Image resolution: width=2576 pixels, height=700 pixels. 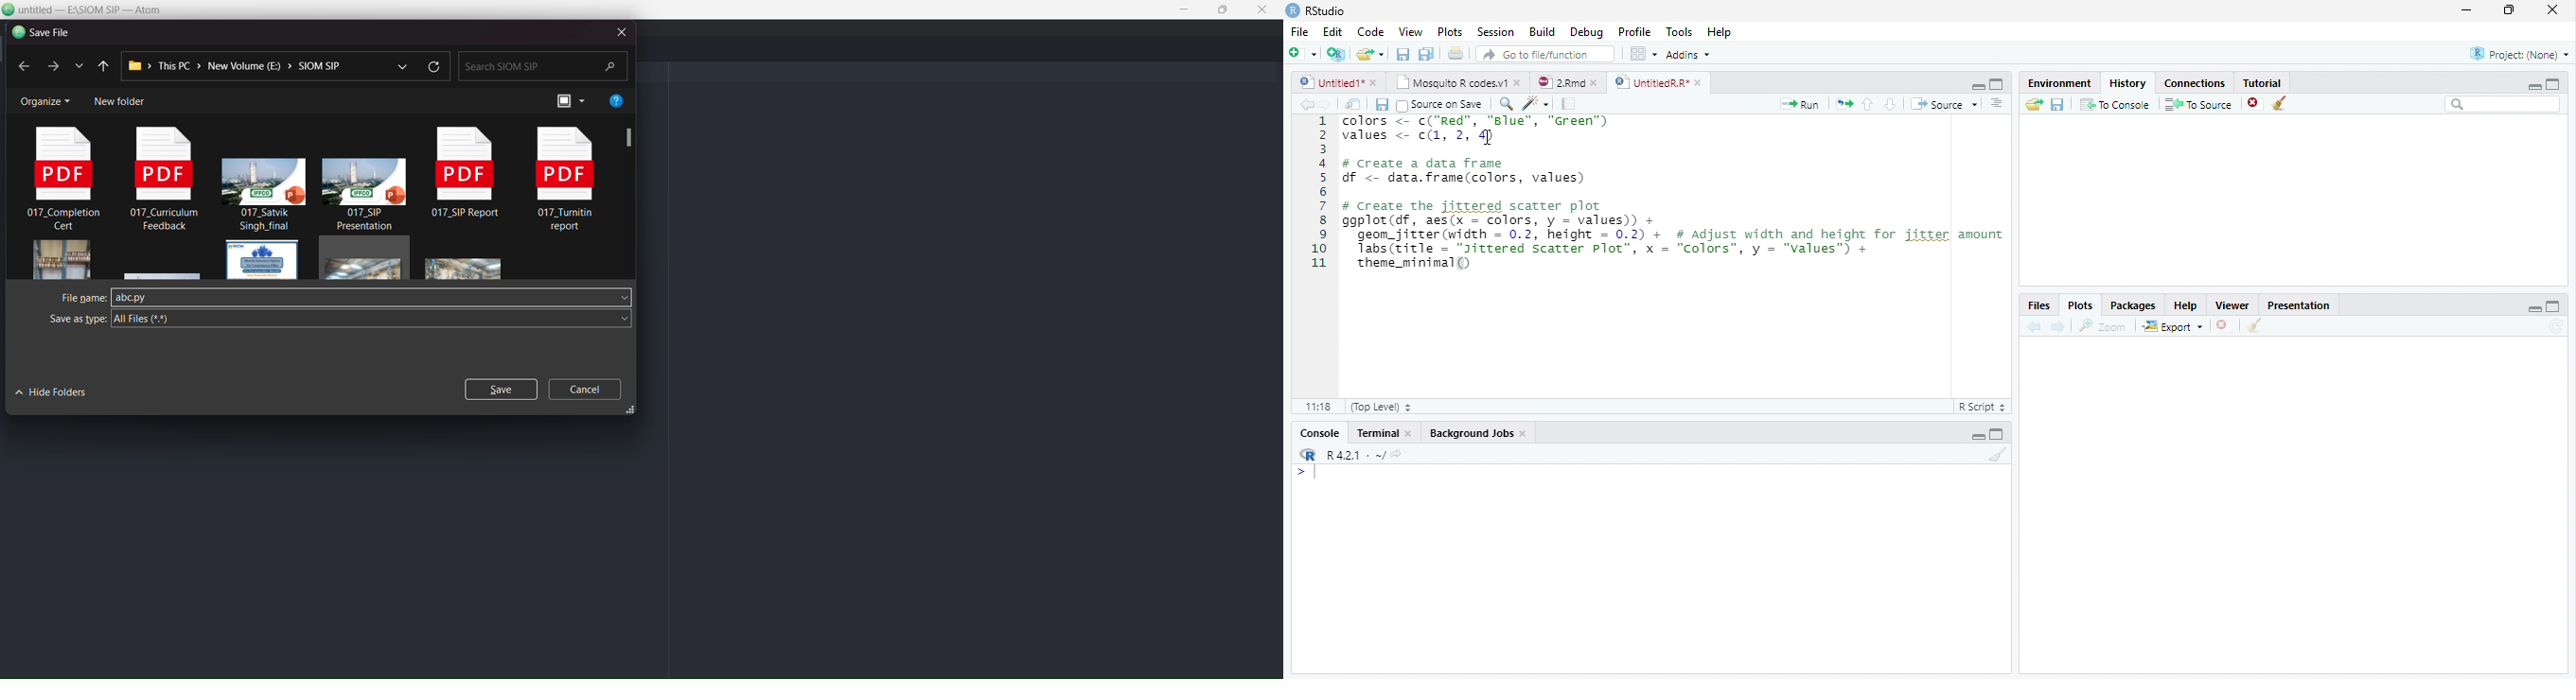 I want to click on Mosquito R codes.v1, so click(x=1449, y=82).